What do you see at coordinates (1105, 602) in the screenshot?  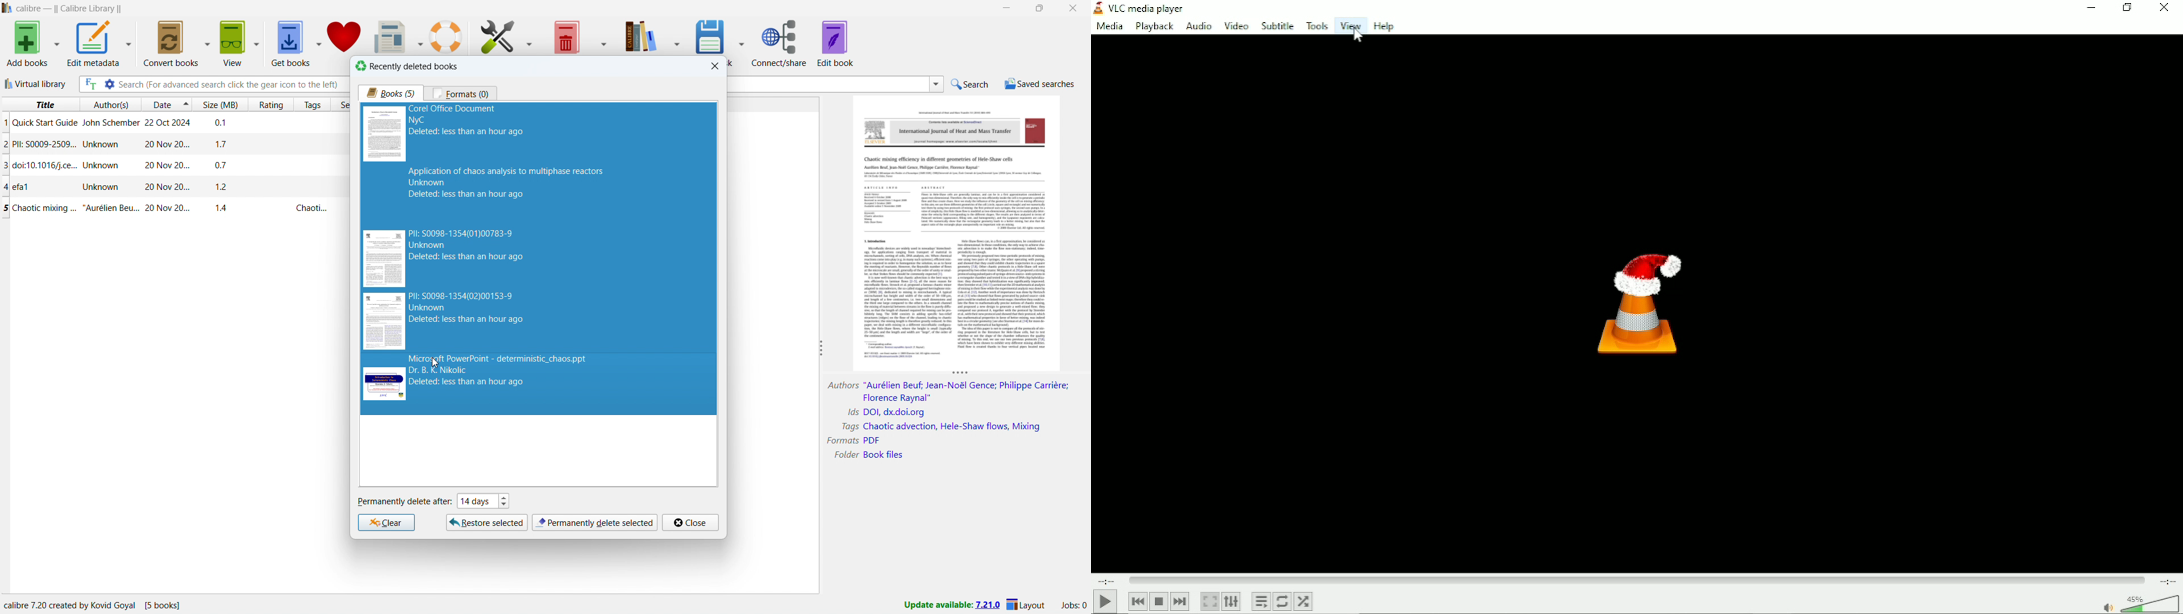 I see `Play` at bounding box center [1105, 602].